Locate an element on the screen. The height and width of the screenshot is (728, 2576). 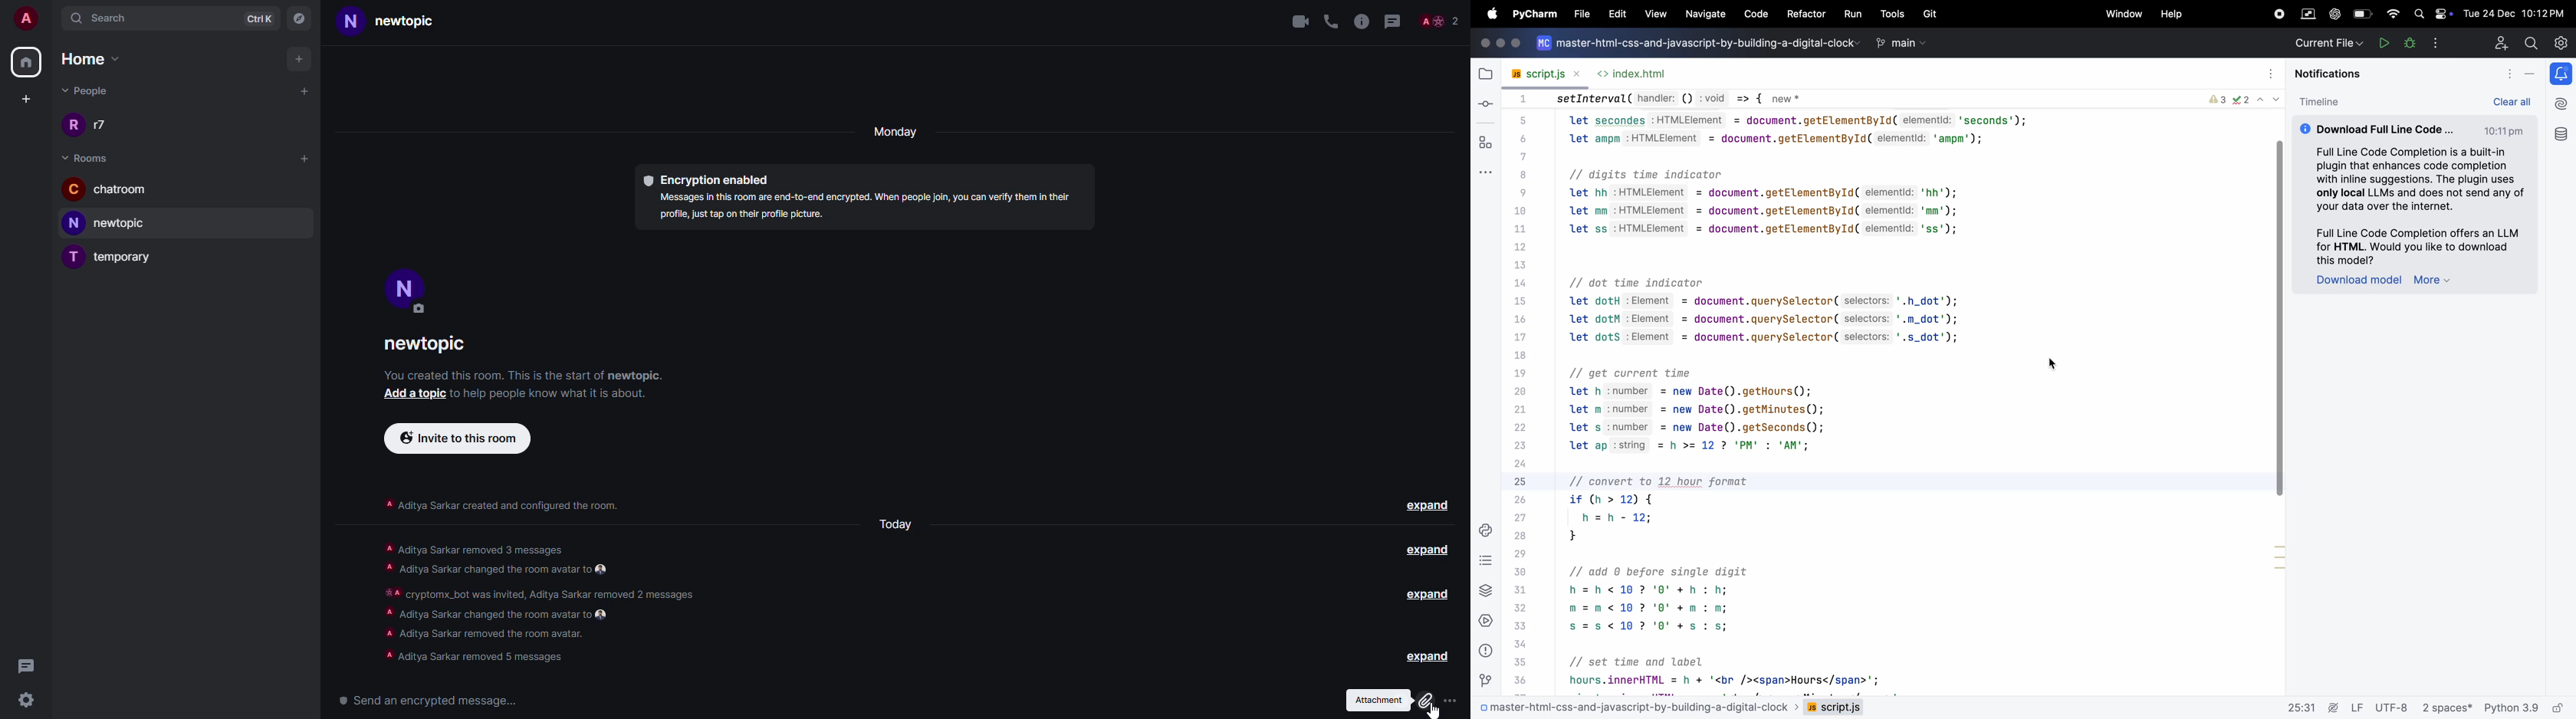
encryption enabled is located at coordinates (708, 179).